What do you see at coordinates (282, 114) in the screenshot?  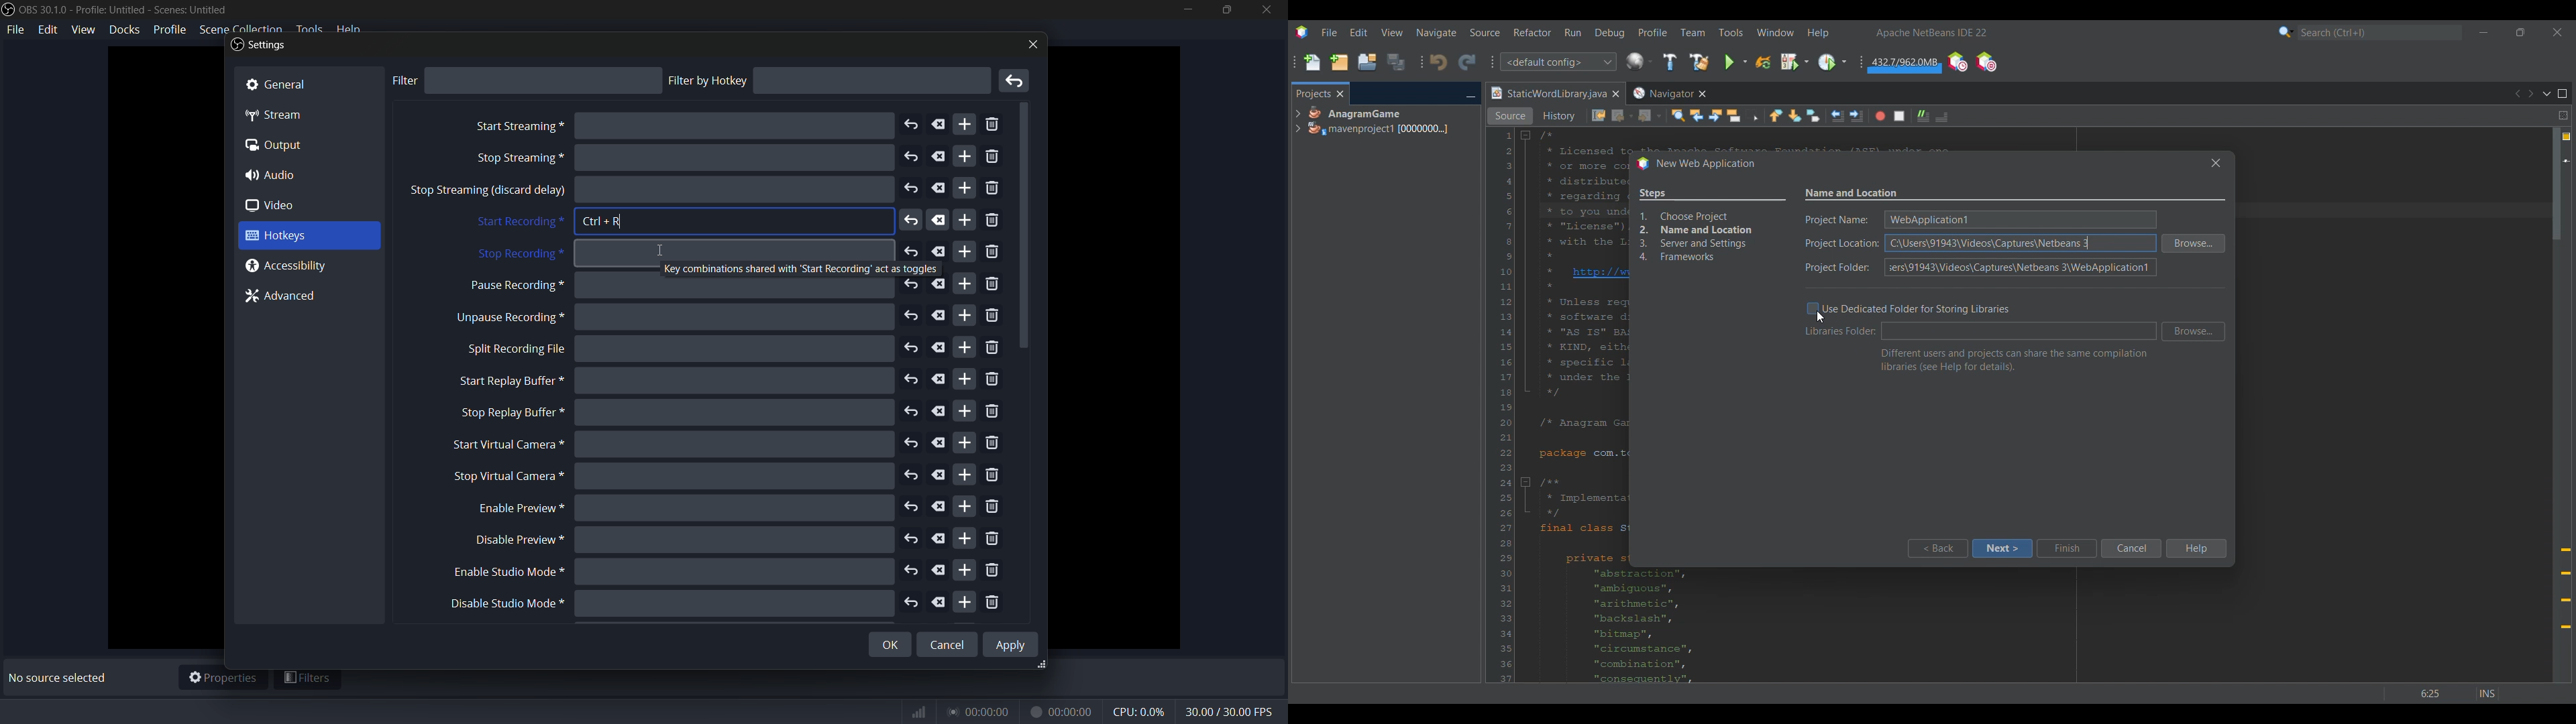 I see `“4p Stream` at bounding box center [282, 114].